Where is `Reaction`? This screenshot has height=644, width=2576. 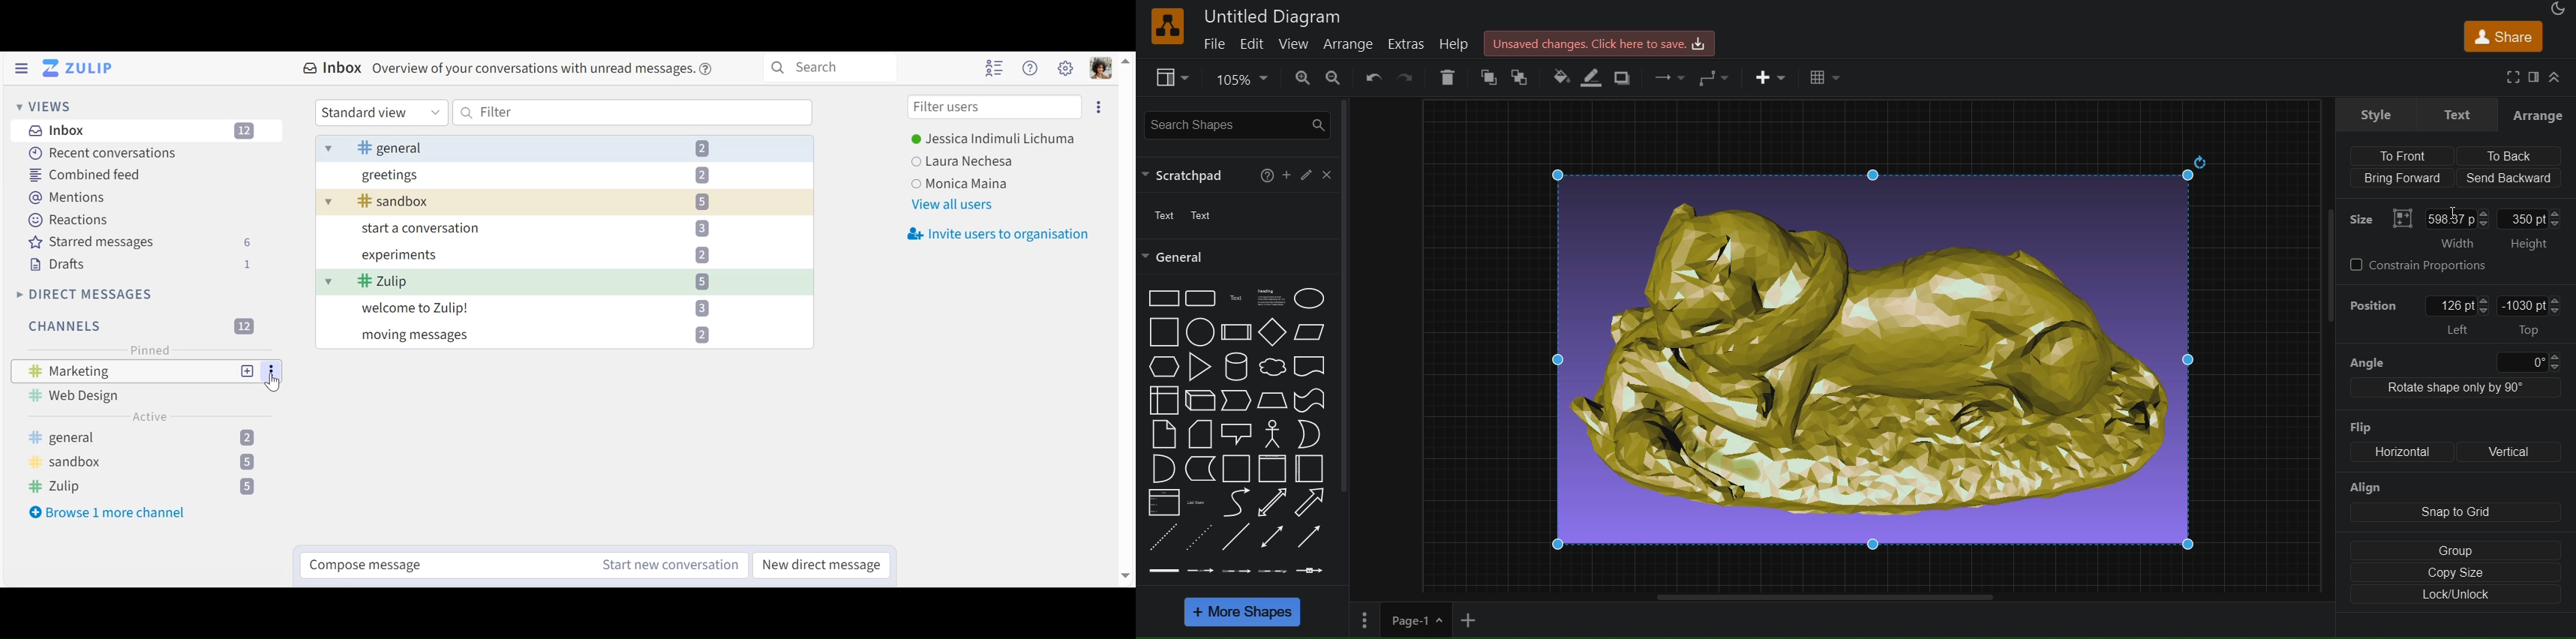
Reaction is located at coordinates (68, 219).